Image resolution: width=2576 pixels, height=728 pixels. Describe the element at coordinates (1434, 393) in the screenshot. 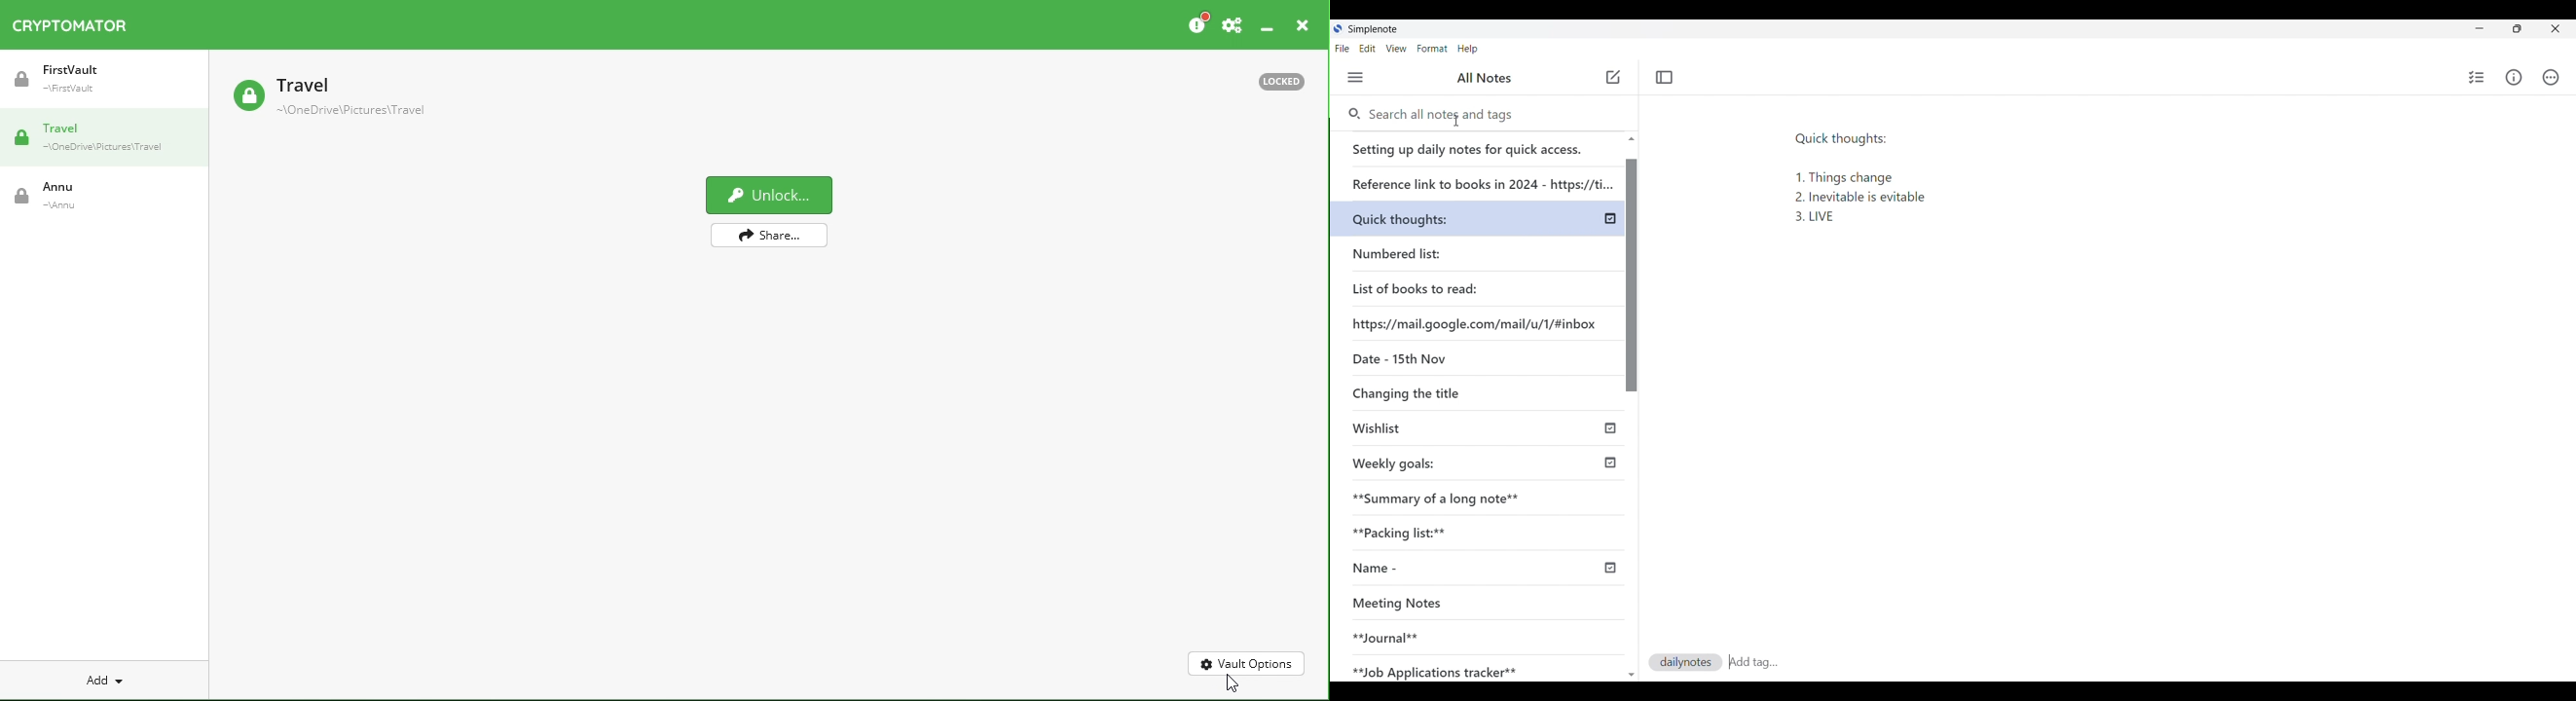

I see `Changing the title` at that location.